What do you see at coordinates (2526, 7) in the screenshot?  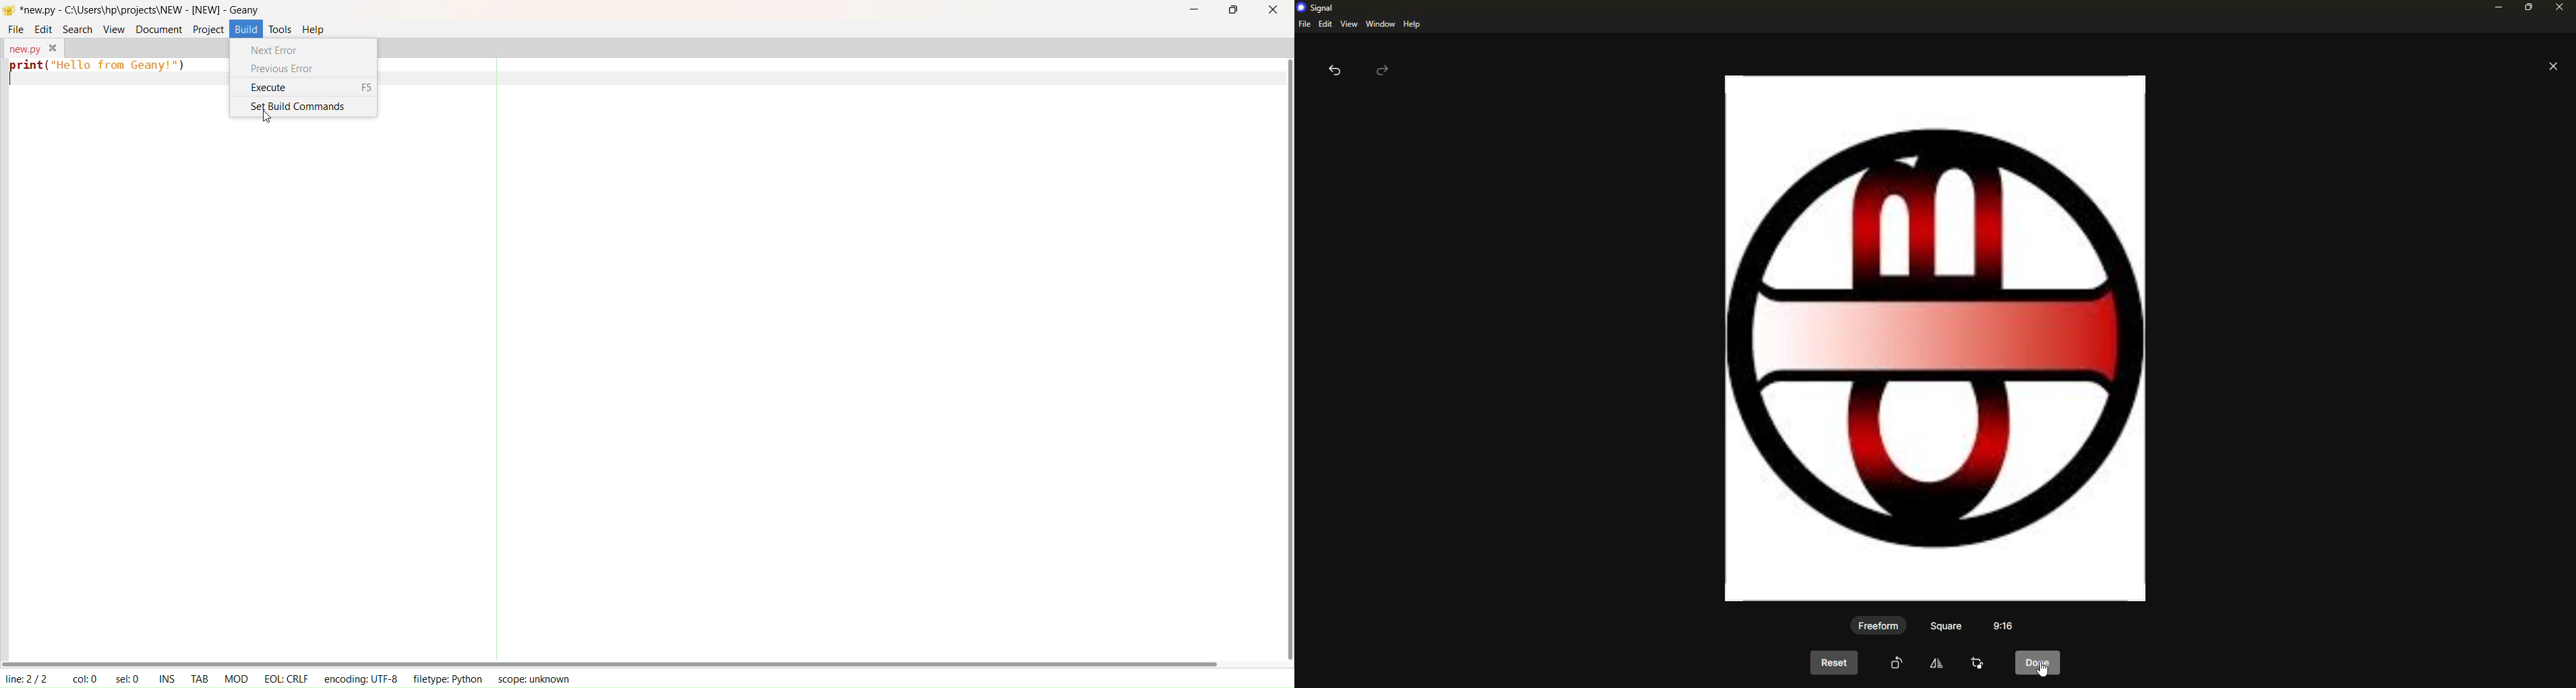 I see `maximize` at bounding box center [2526, 7].